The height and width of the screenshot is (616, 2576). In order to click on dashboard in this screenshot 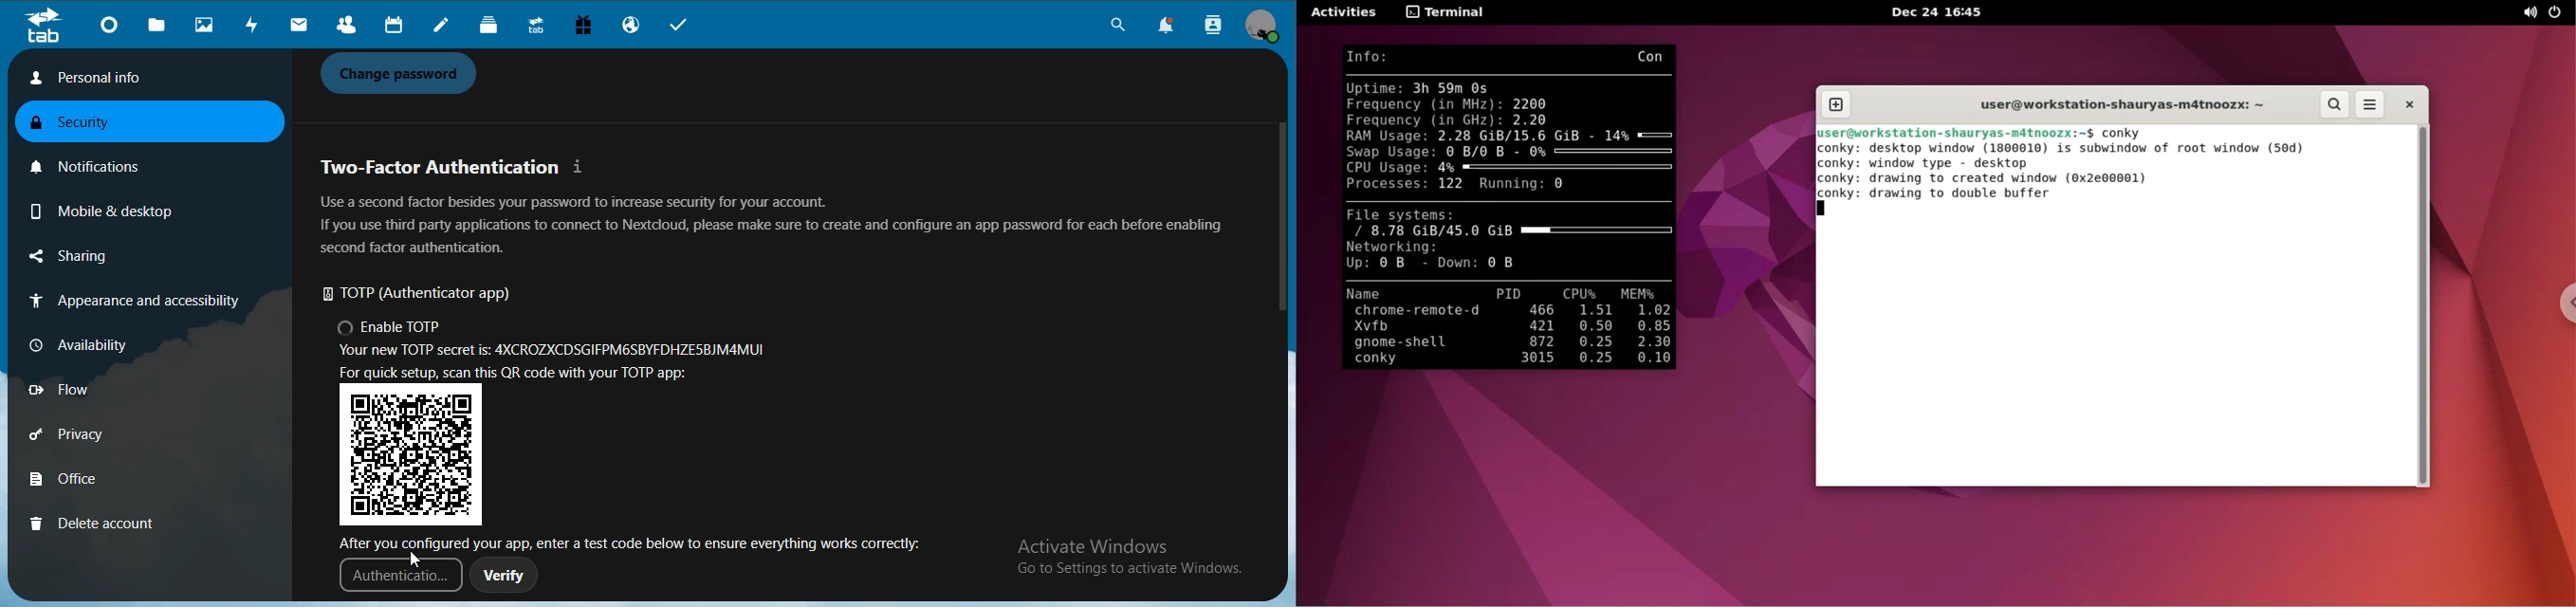, I will do `click(112, 28)`.